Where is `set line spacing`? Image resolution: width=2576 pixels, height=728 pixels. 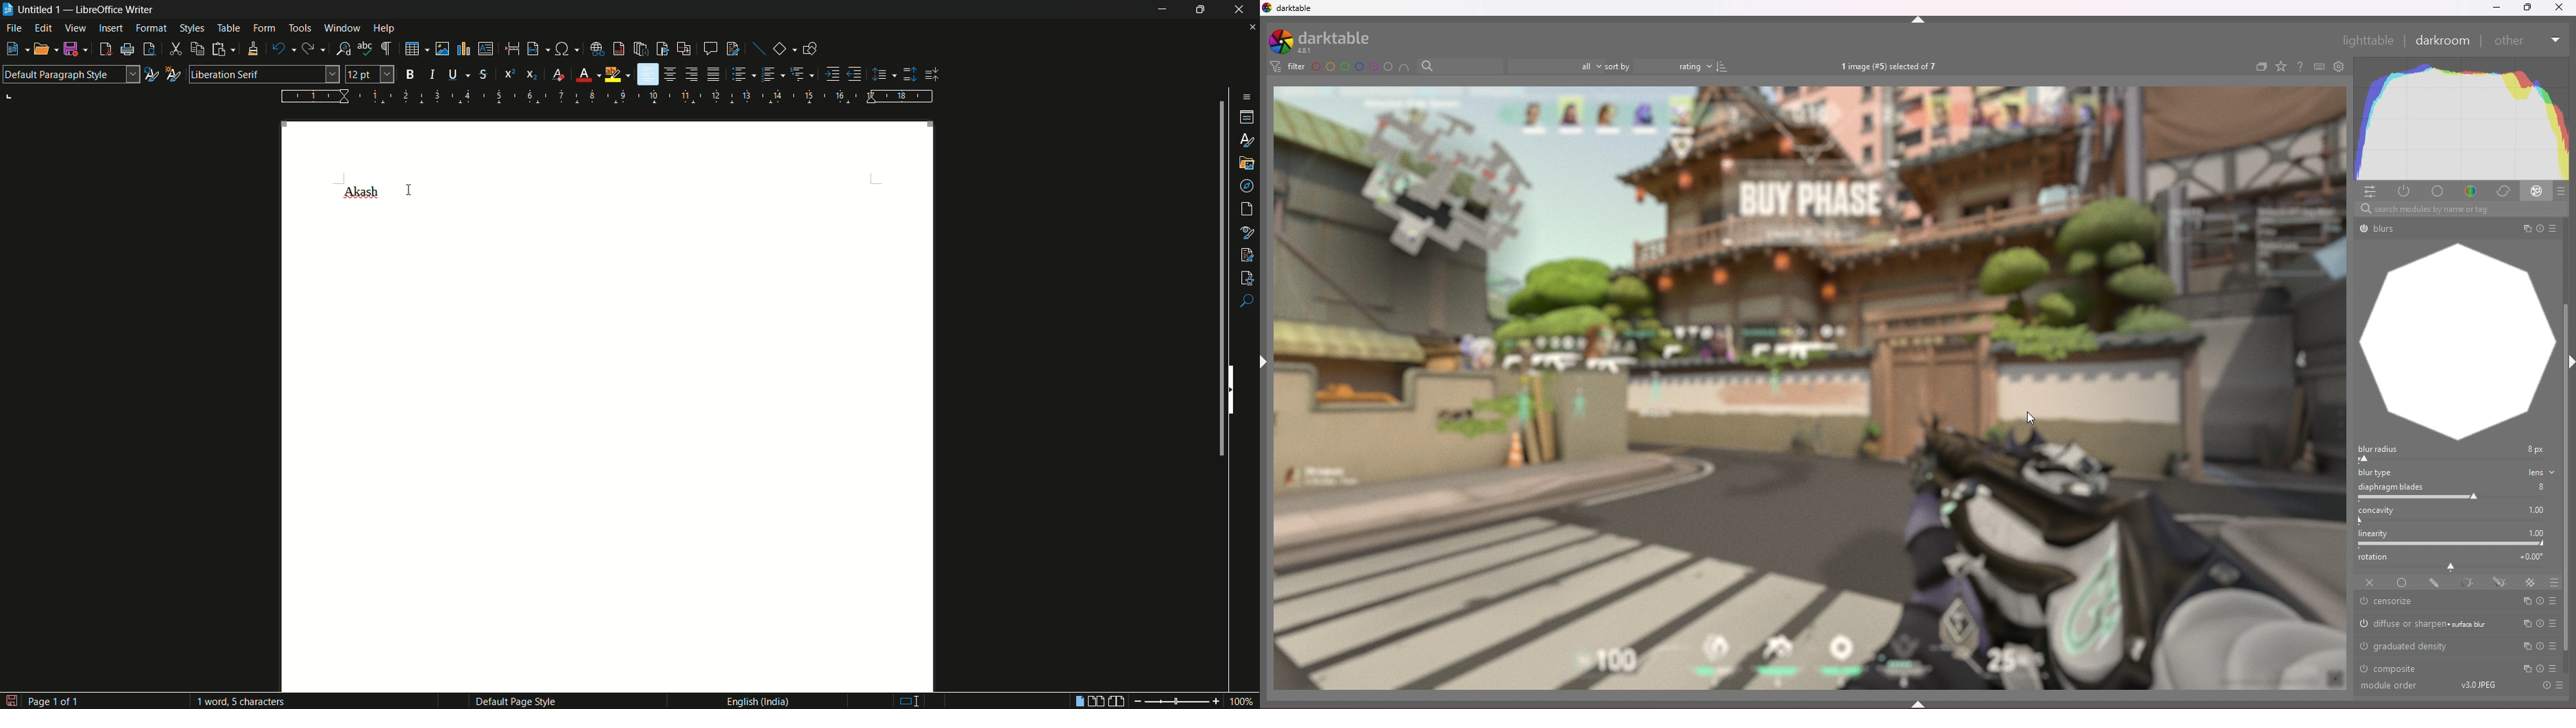
set line spacing is located at coordinates (881, 75).